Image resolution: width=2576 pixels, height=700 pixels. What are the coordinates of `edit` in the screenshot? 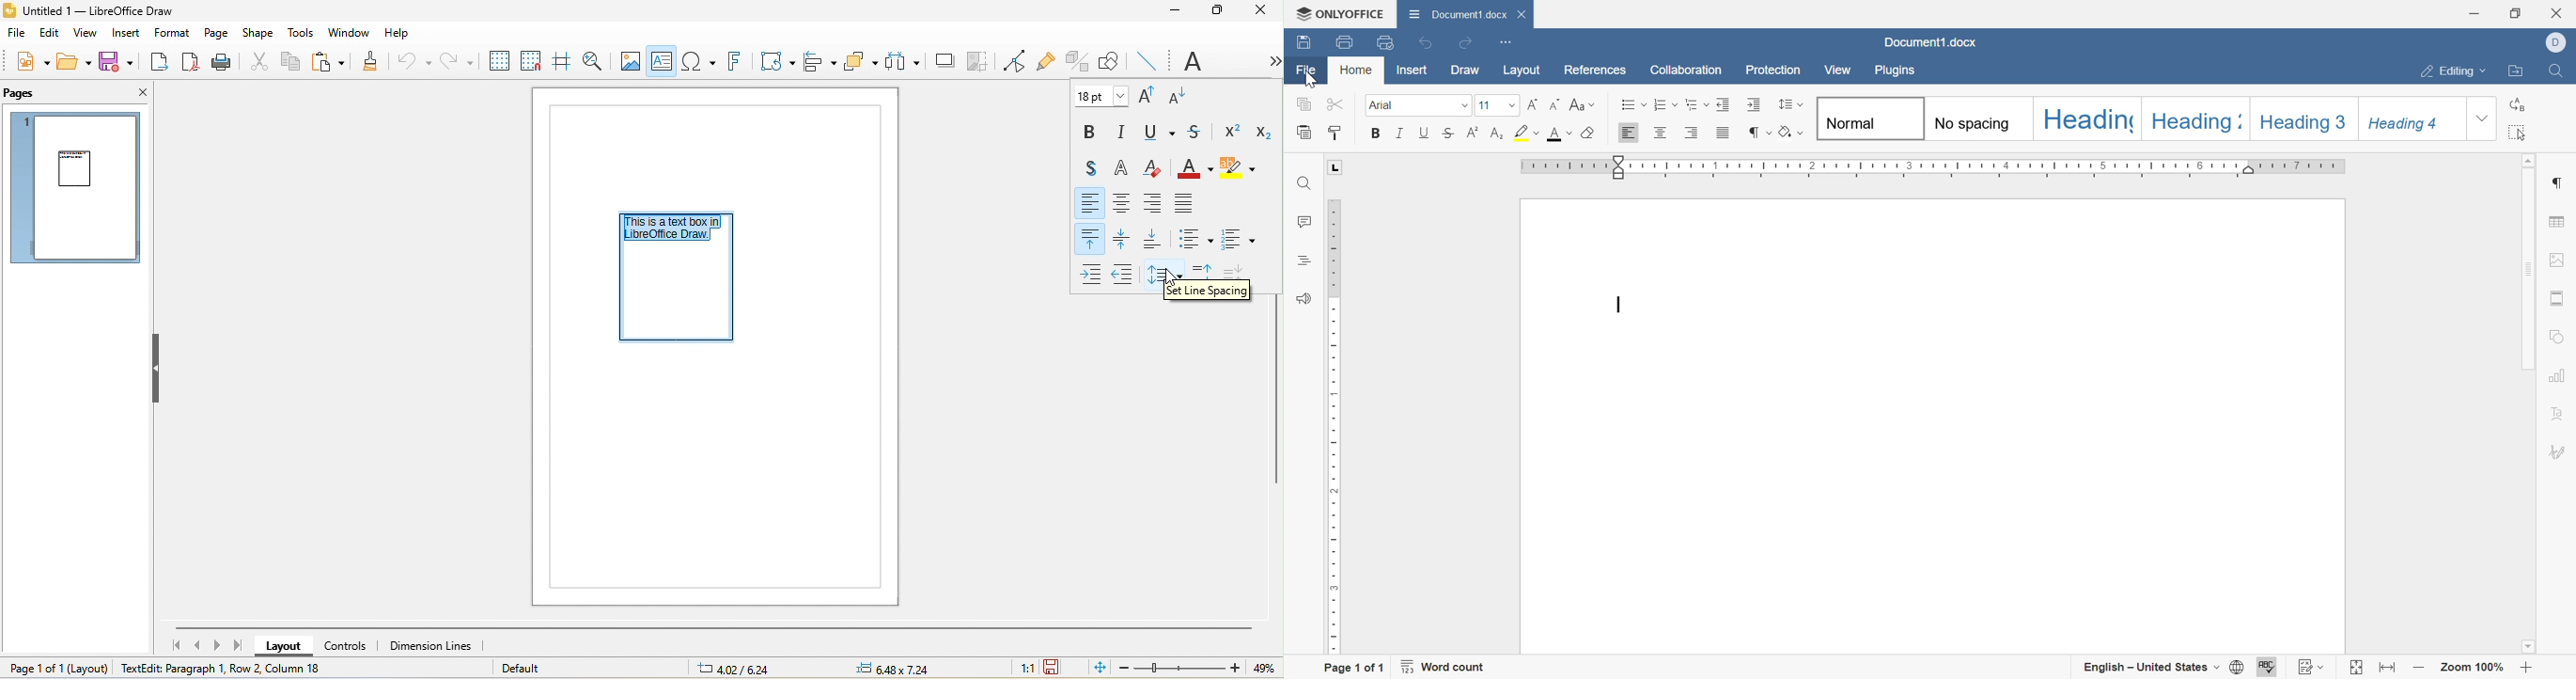 It's located at (50, 34).